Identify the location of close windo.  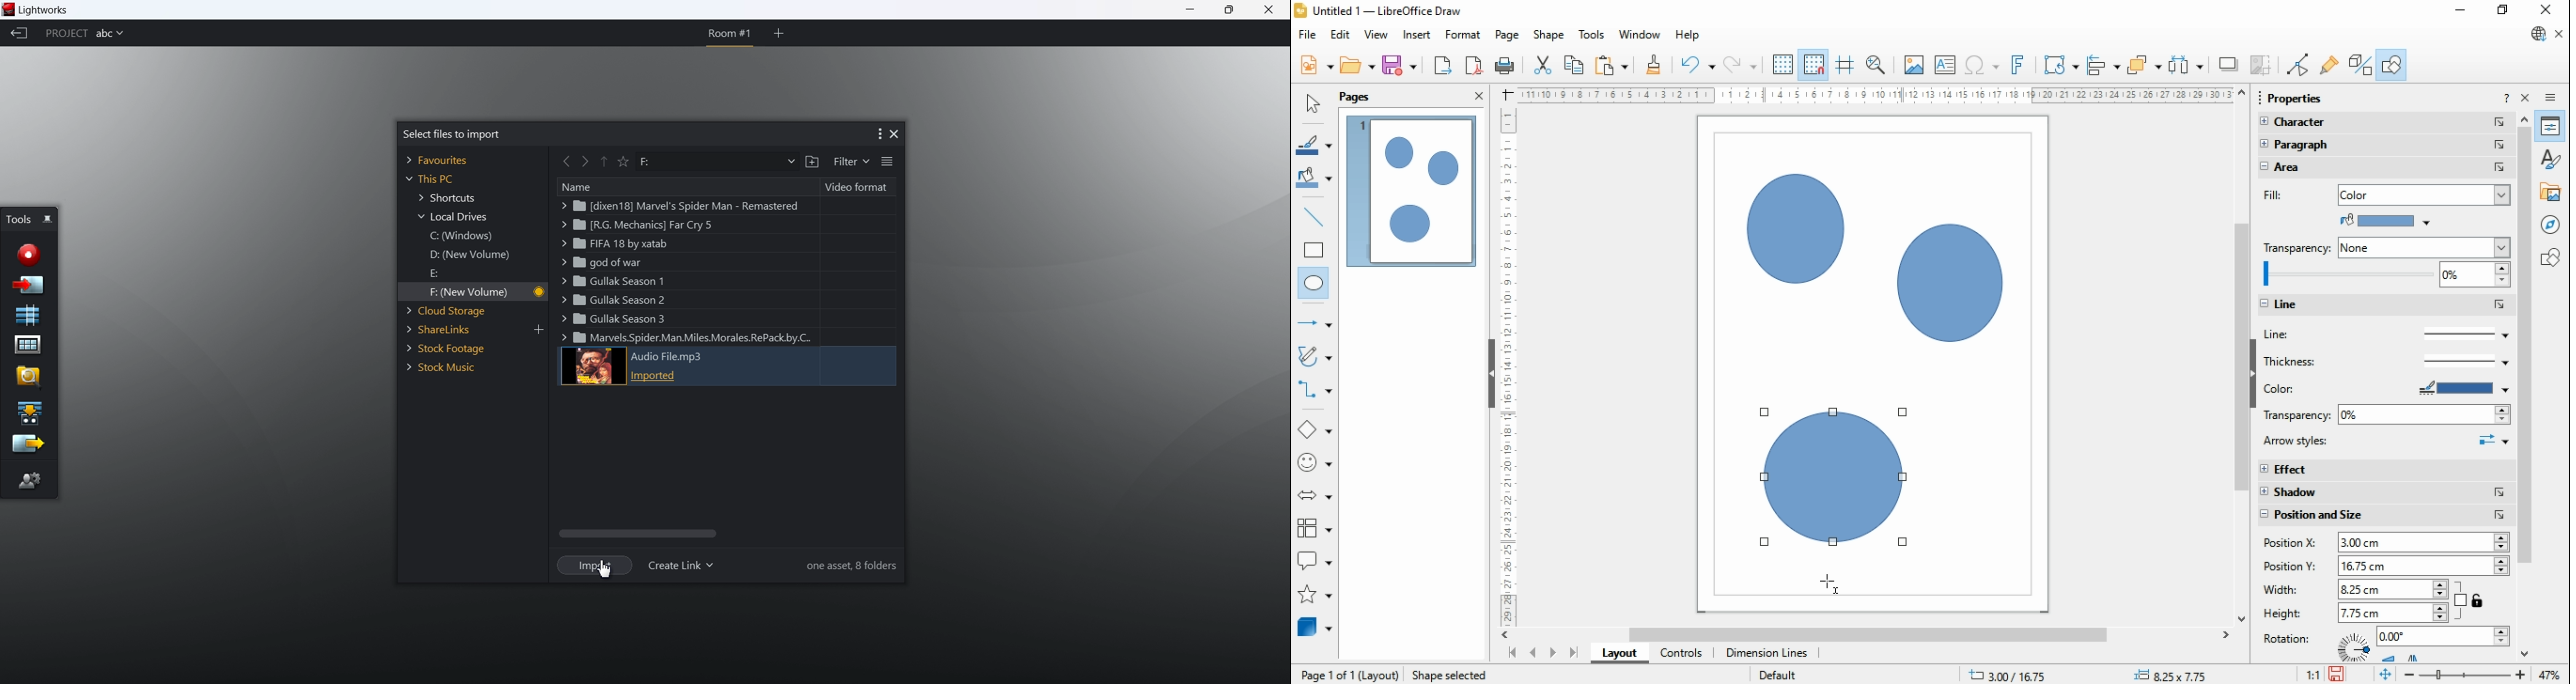
(2549, 11).